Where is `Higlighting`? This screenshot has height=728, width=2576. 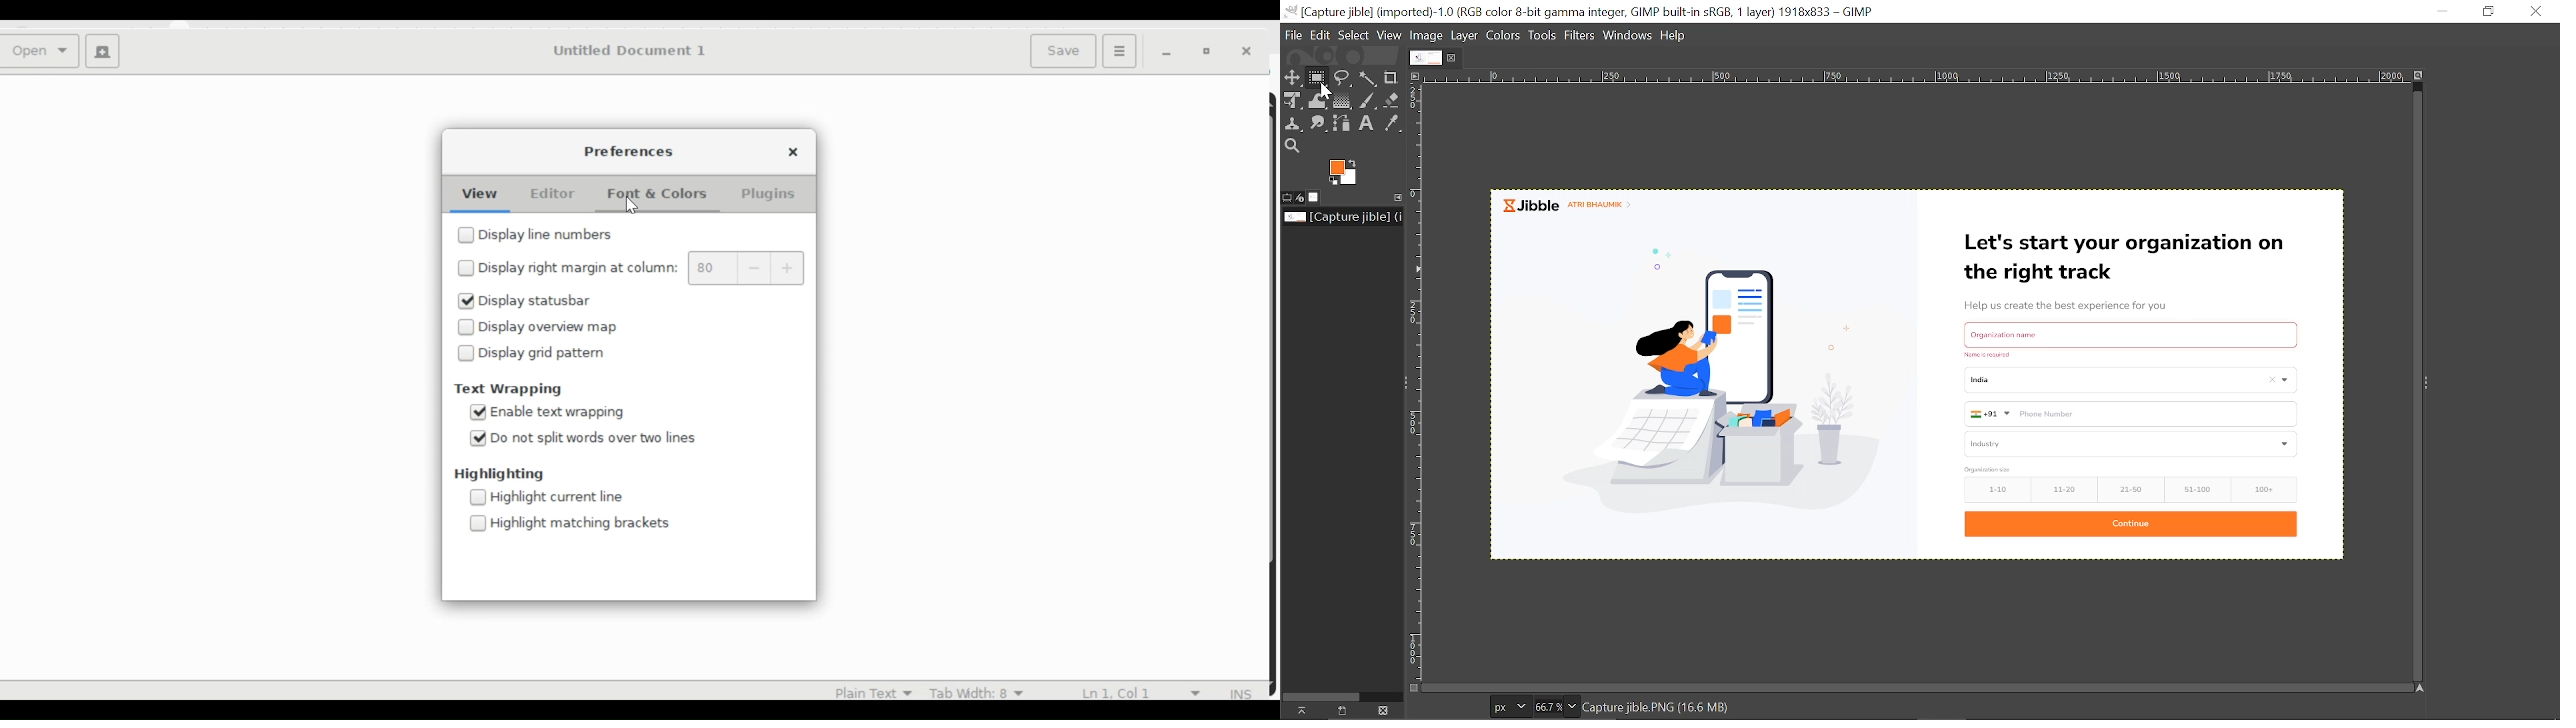
Higlighting is located at coordinates (497, 475).